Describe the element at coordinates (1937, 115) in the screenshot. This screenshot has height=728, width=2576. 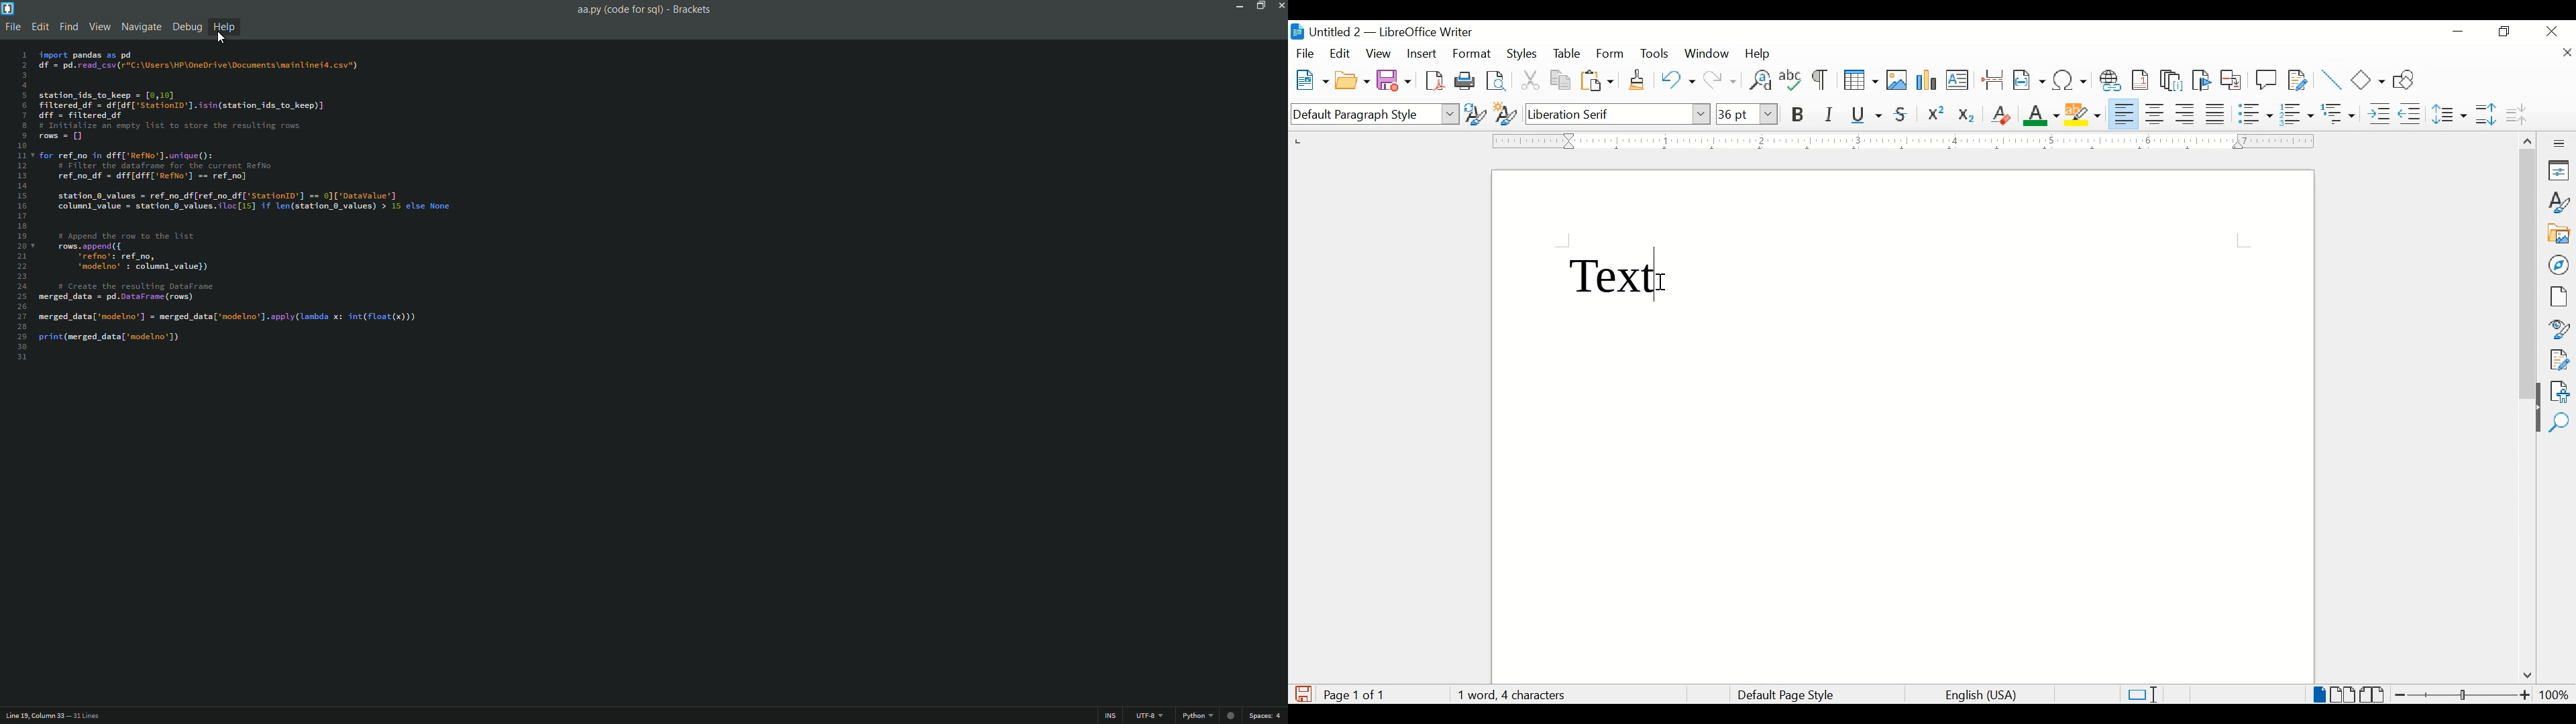
I see `superscript` at that location.